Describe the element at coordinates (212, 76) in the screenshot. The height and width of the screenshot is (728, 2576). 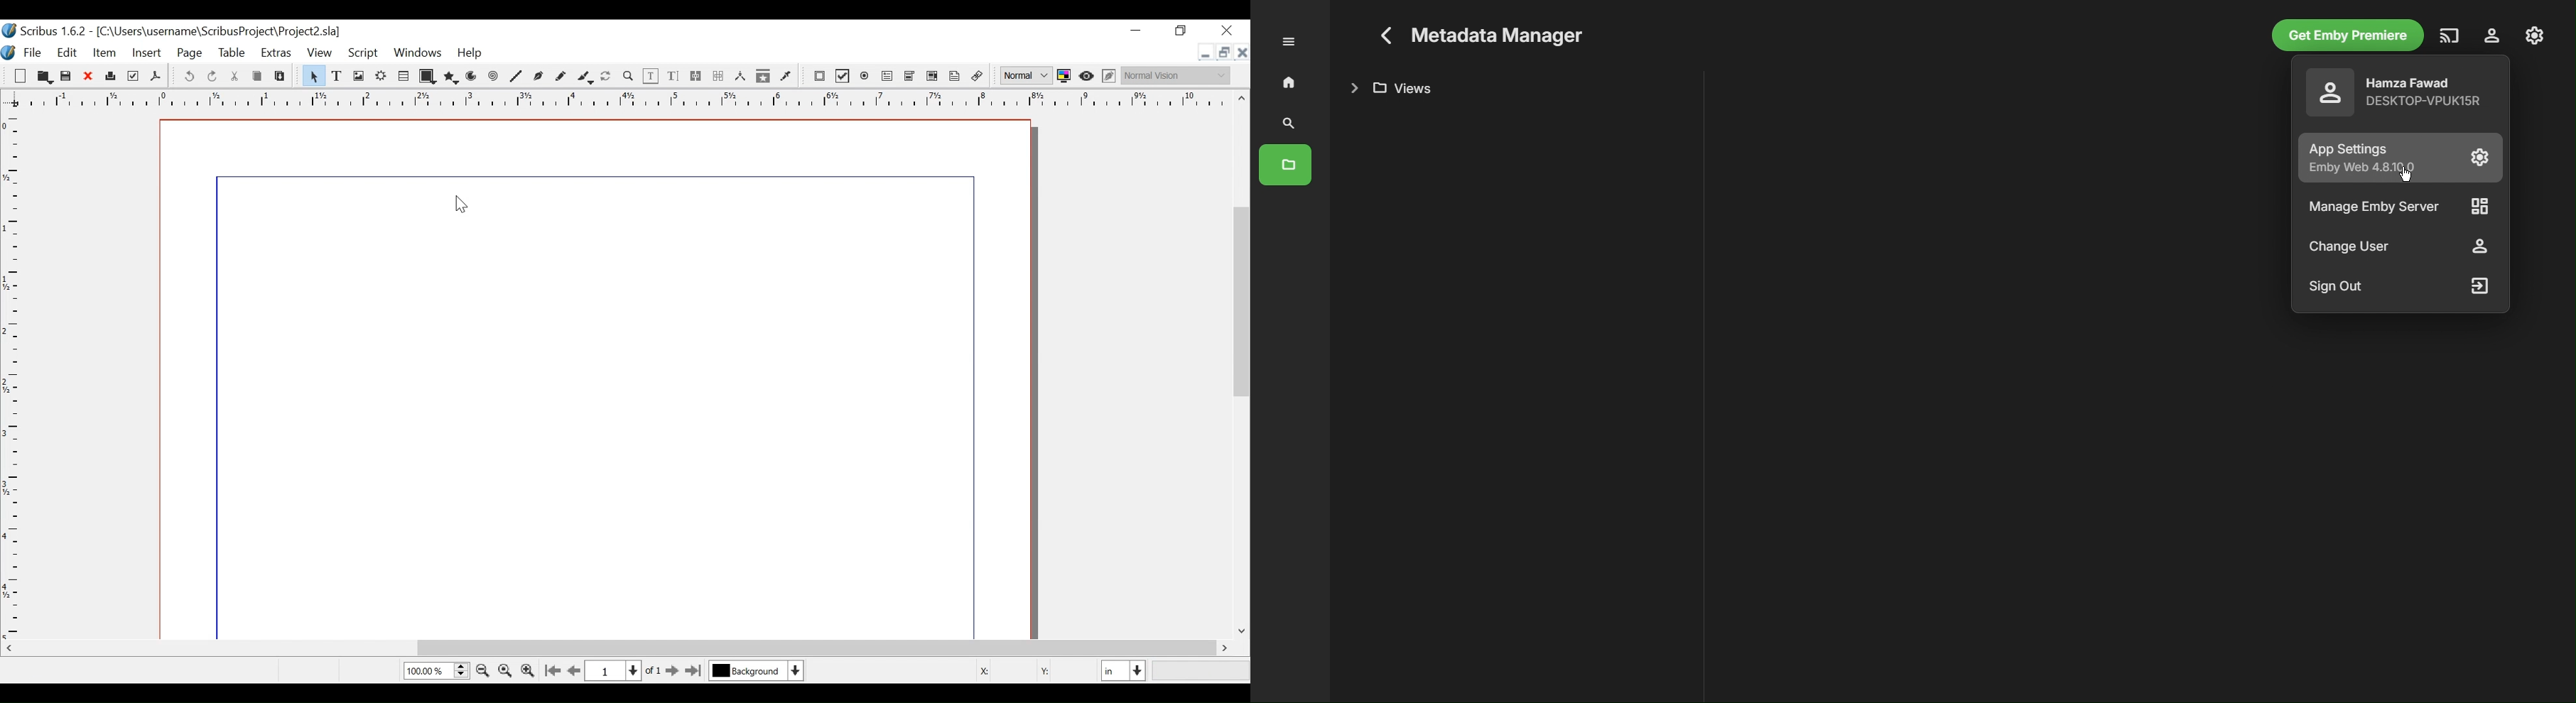
I see `Redo` at that location.